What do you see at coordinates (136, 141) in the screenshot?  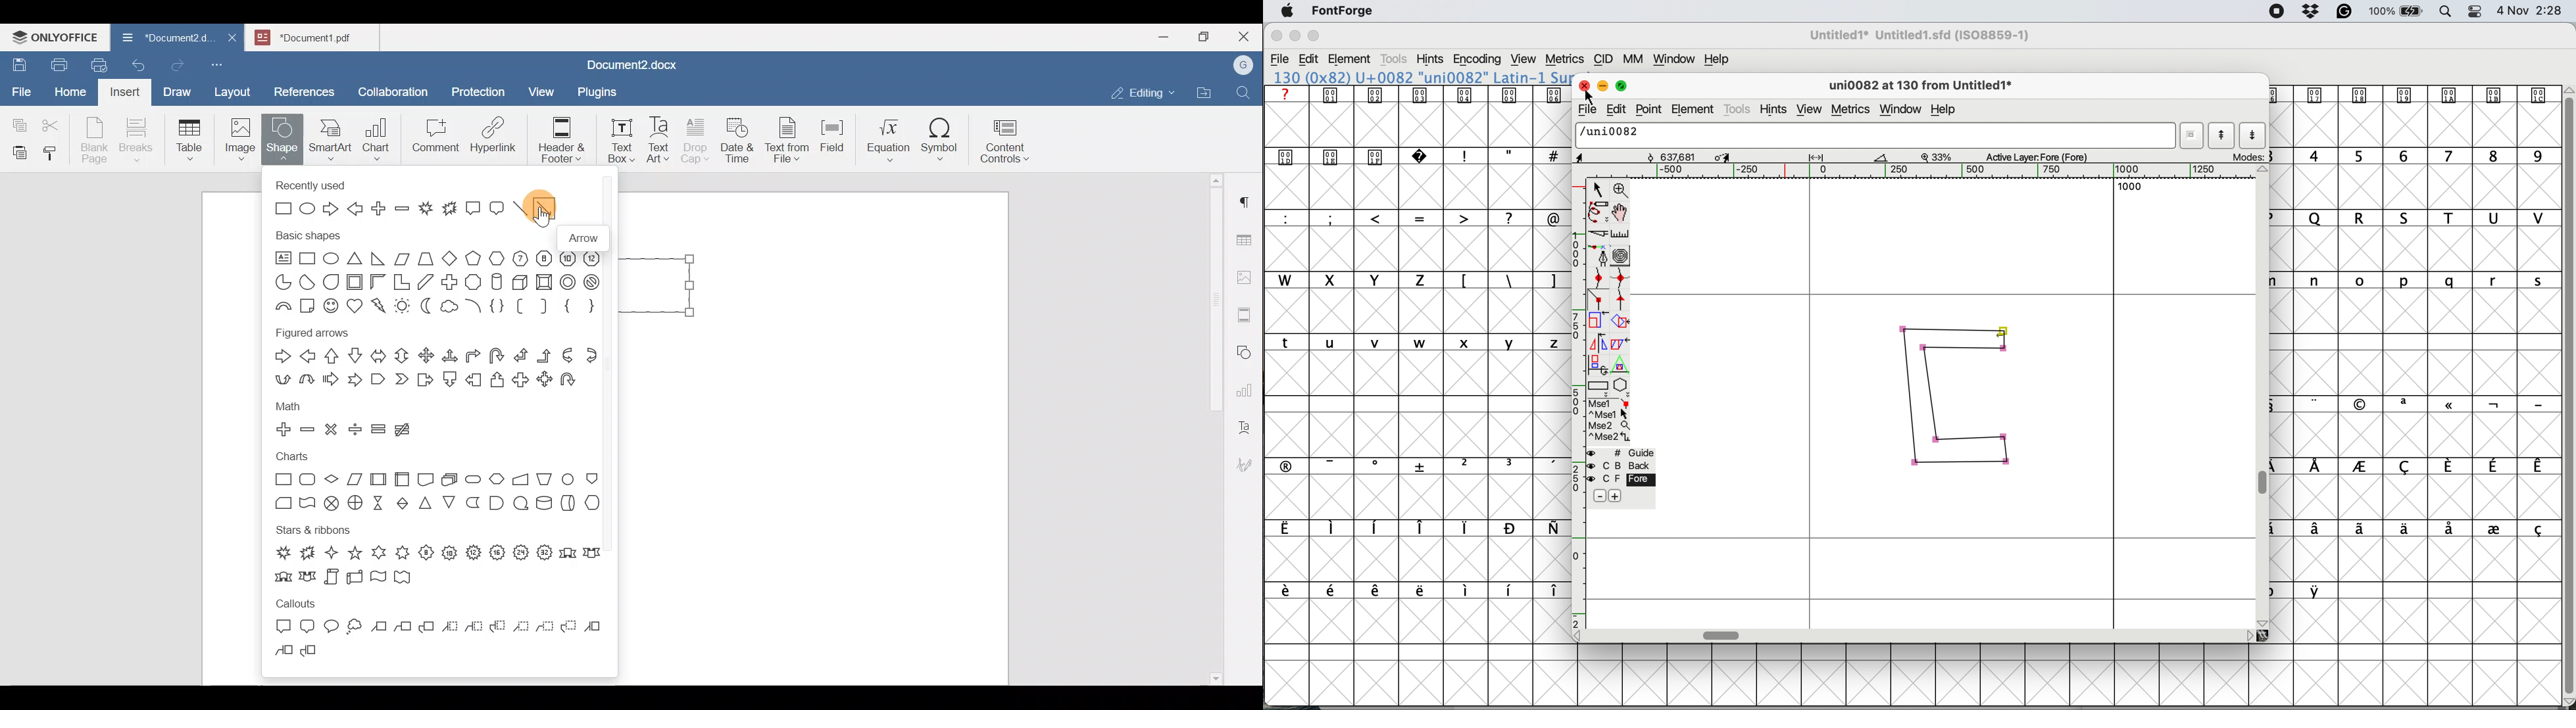 I see `Breaks` at bounding box center [136, 141].